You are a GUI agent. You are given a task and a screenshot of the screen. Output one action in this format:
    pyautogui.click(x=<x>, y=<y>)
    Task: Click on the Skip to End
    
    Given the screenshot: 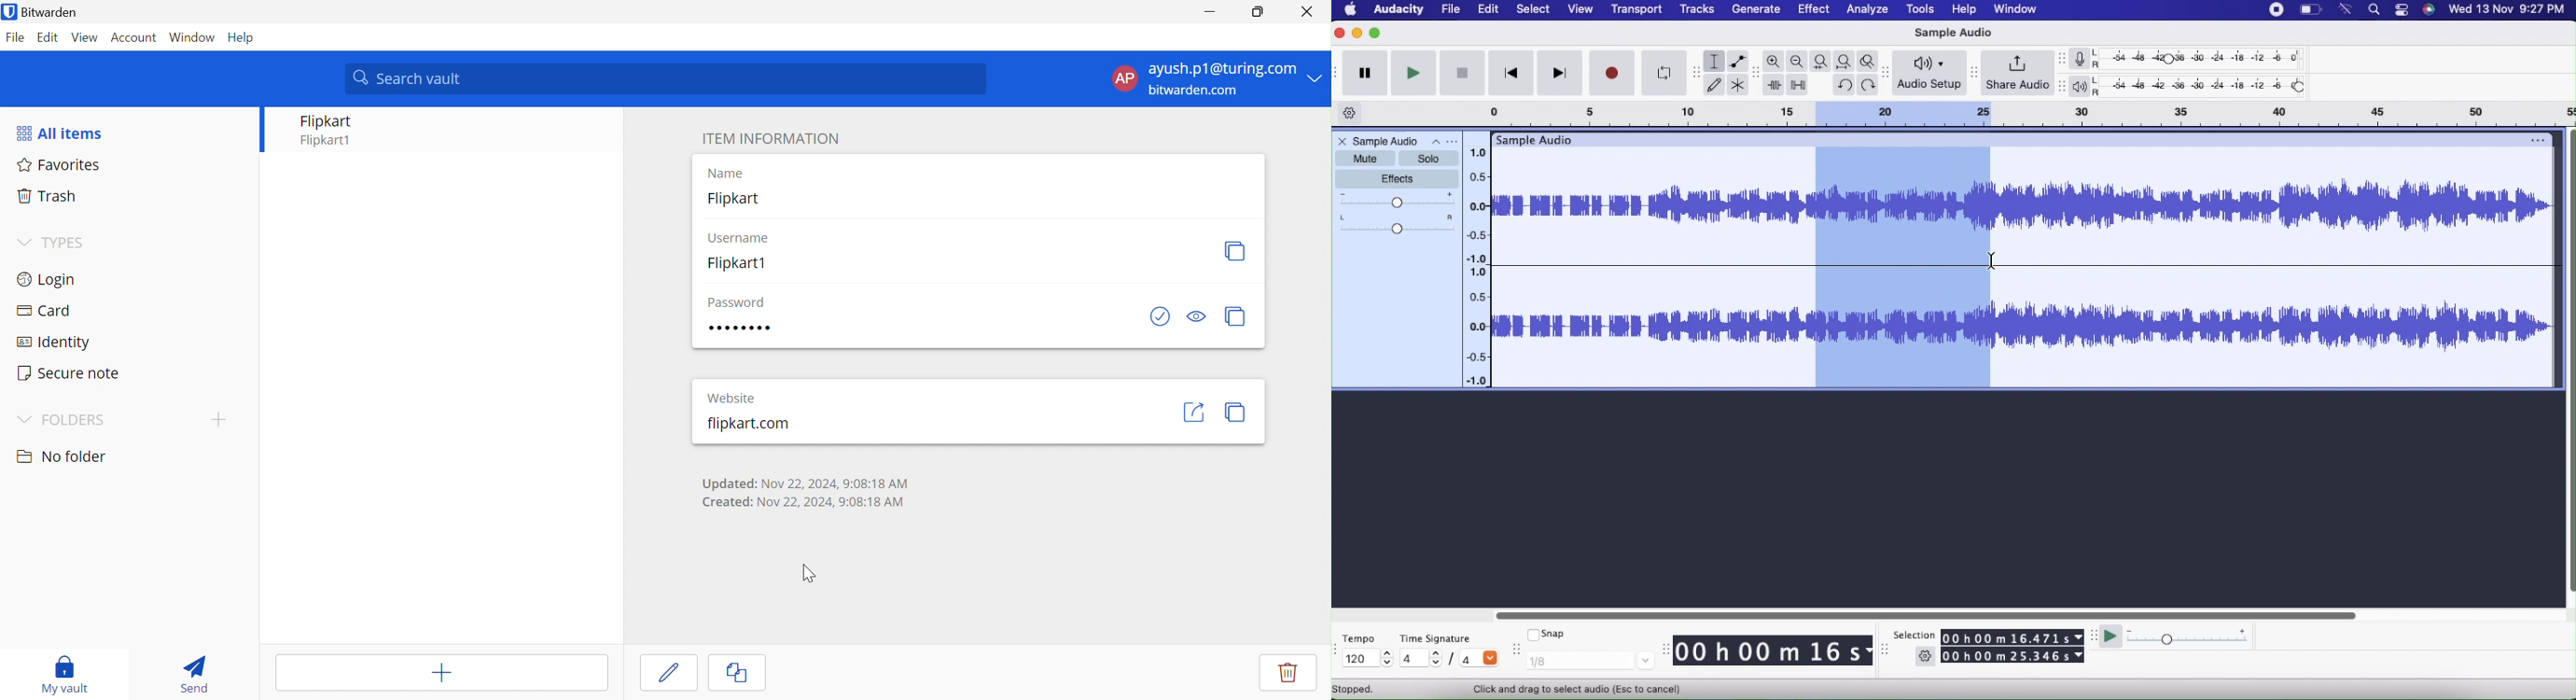 What is the action you would take?
    pyautogui.click(x=1561, y=74)
    